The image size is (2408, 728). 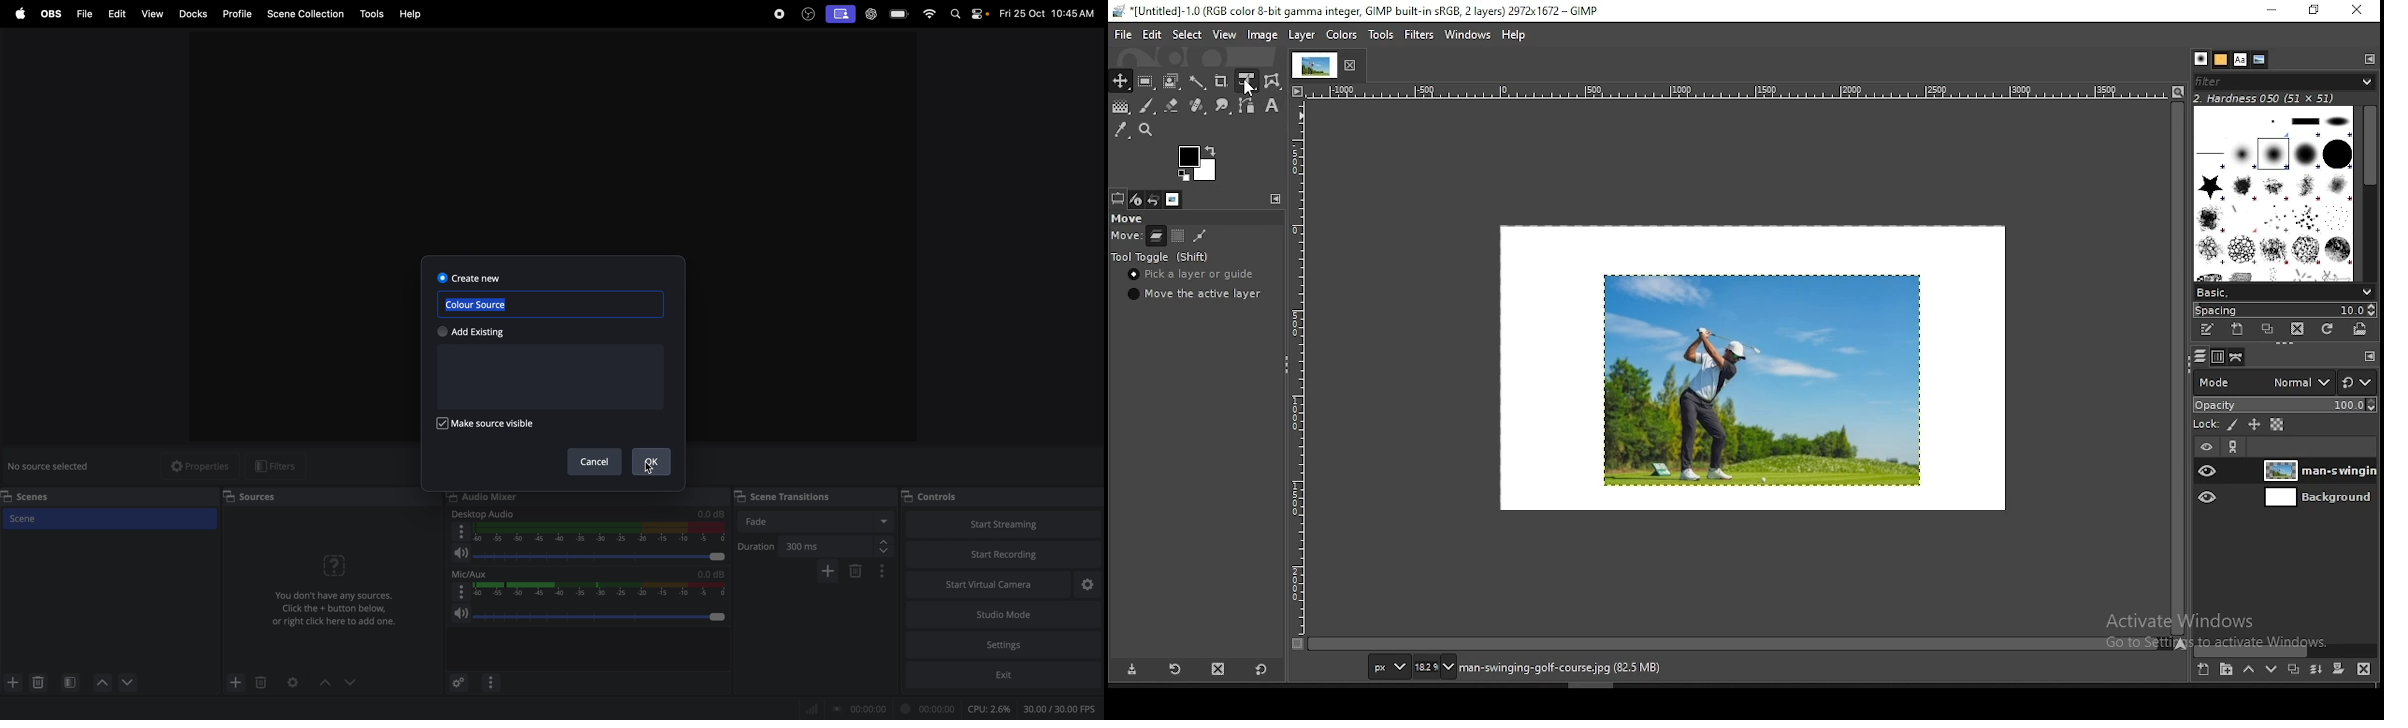 I want to click on spotlight search, so click(x=955, y=16).